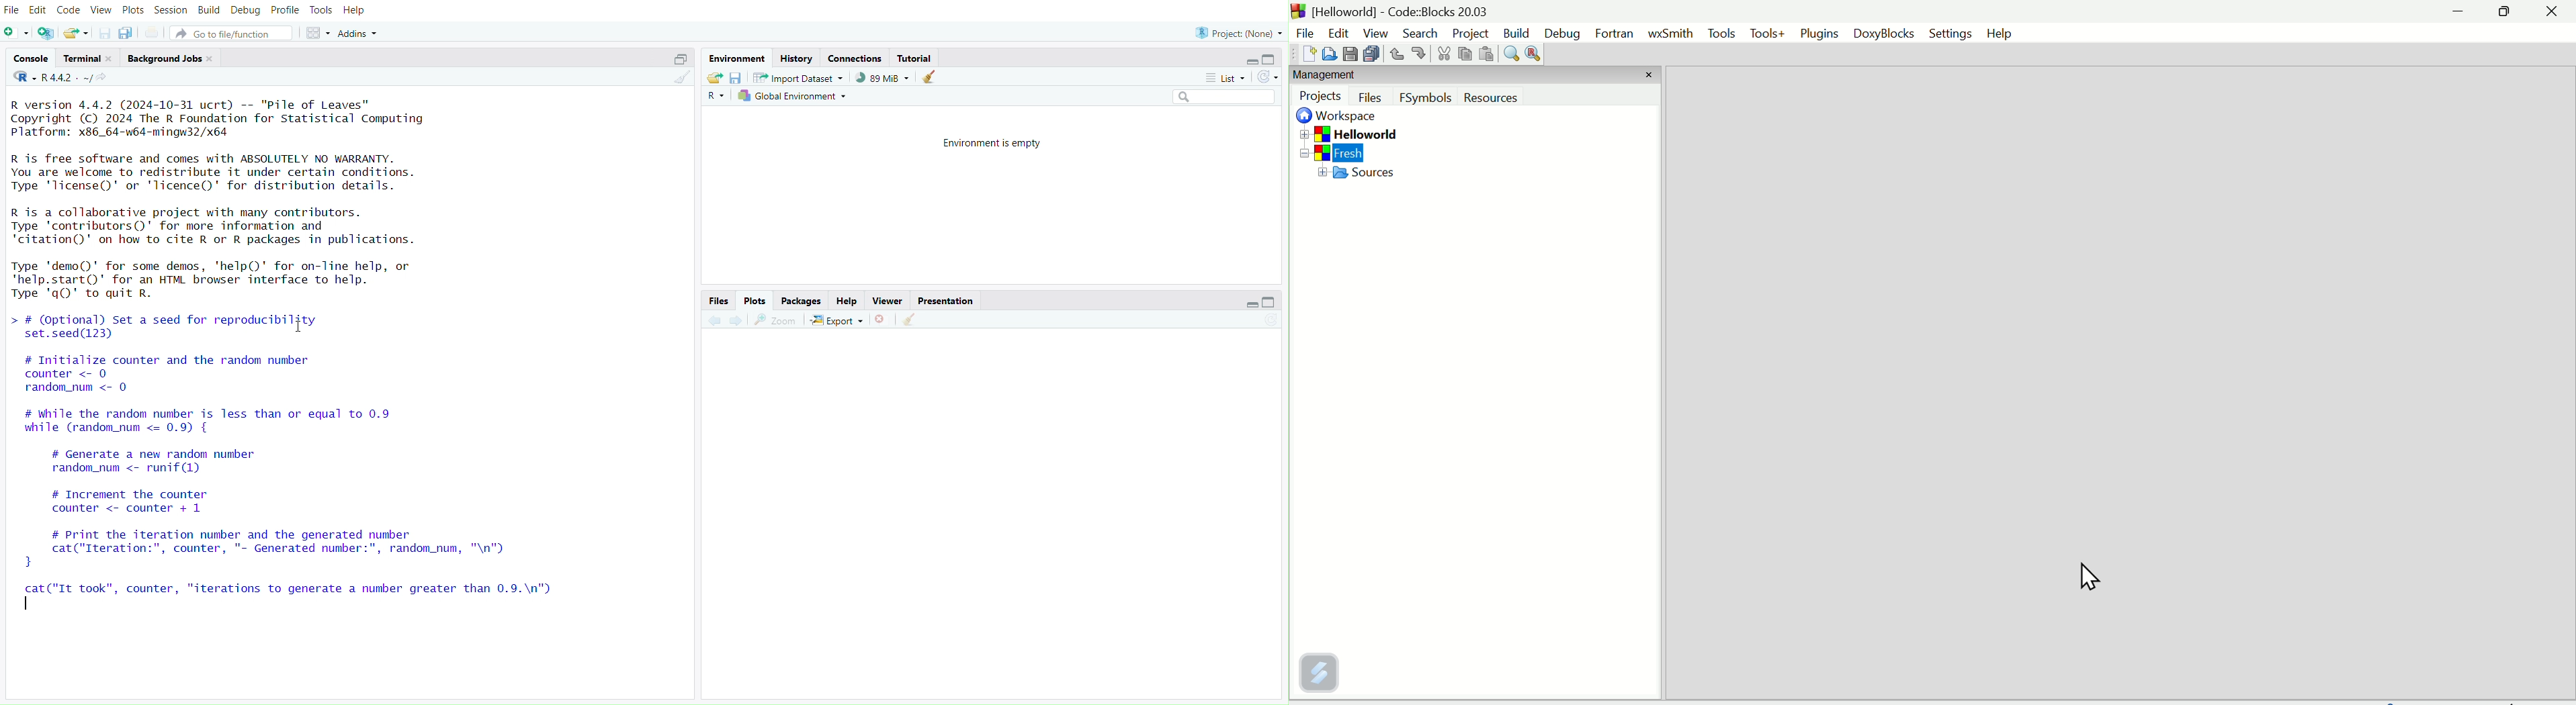 The image size is (2576, 728). What do you see at coordinates (736, 77) in the screenshot?
I see `Save workspace as` at bounding box center [736, 77].